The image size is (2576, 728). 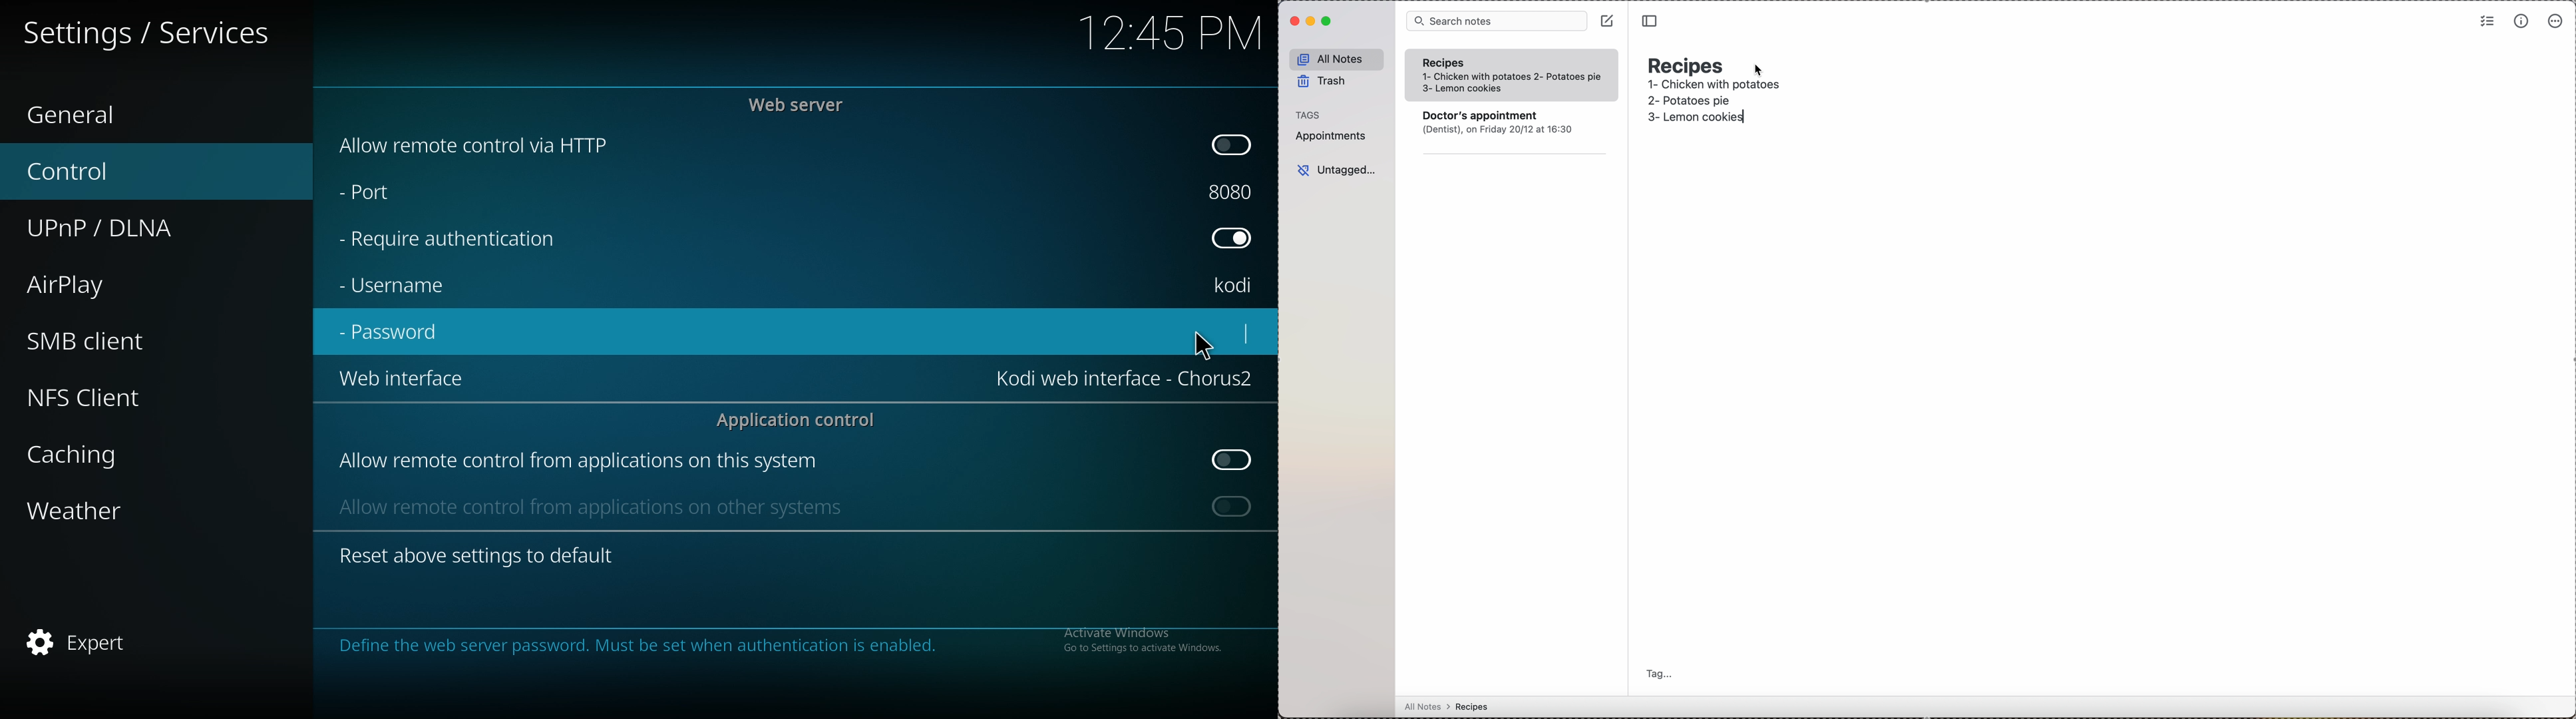 I want to click on tag, so click(x=1664, y=674).